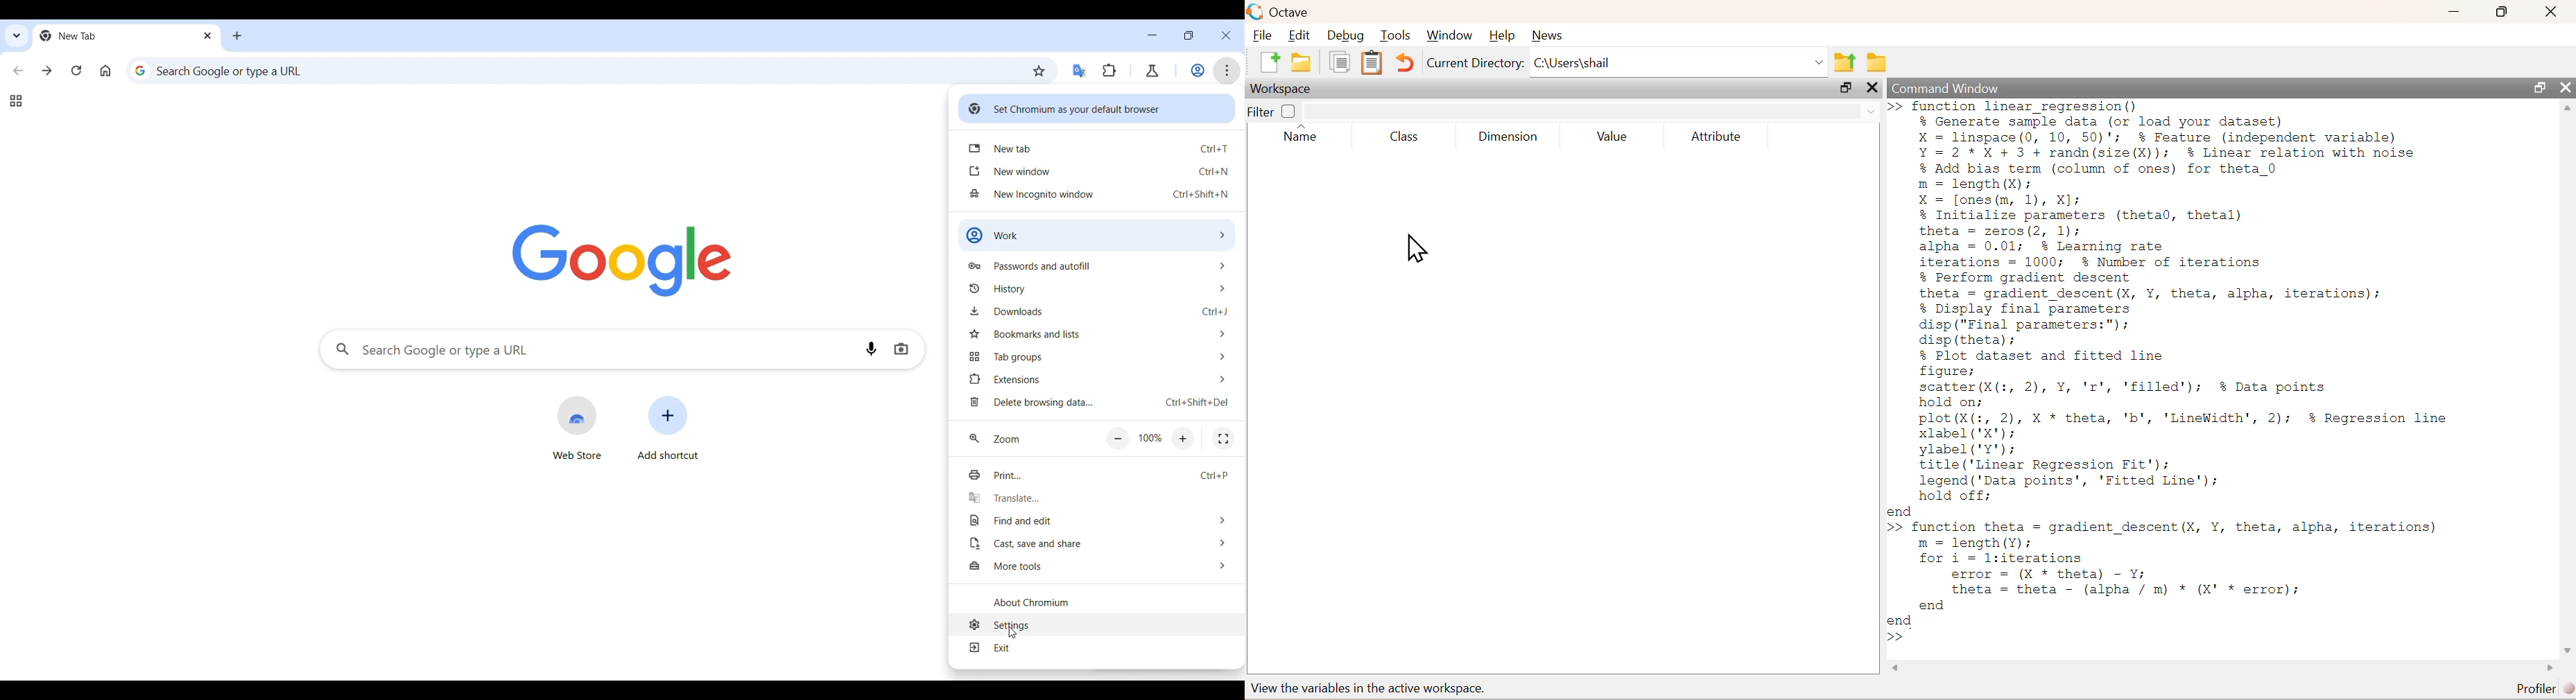  Describe the element at coordinates (1301, 62) in the screenshot. I see `folder` at that location.